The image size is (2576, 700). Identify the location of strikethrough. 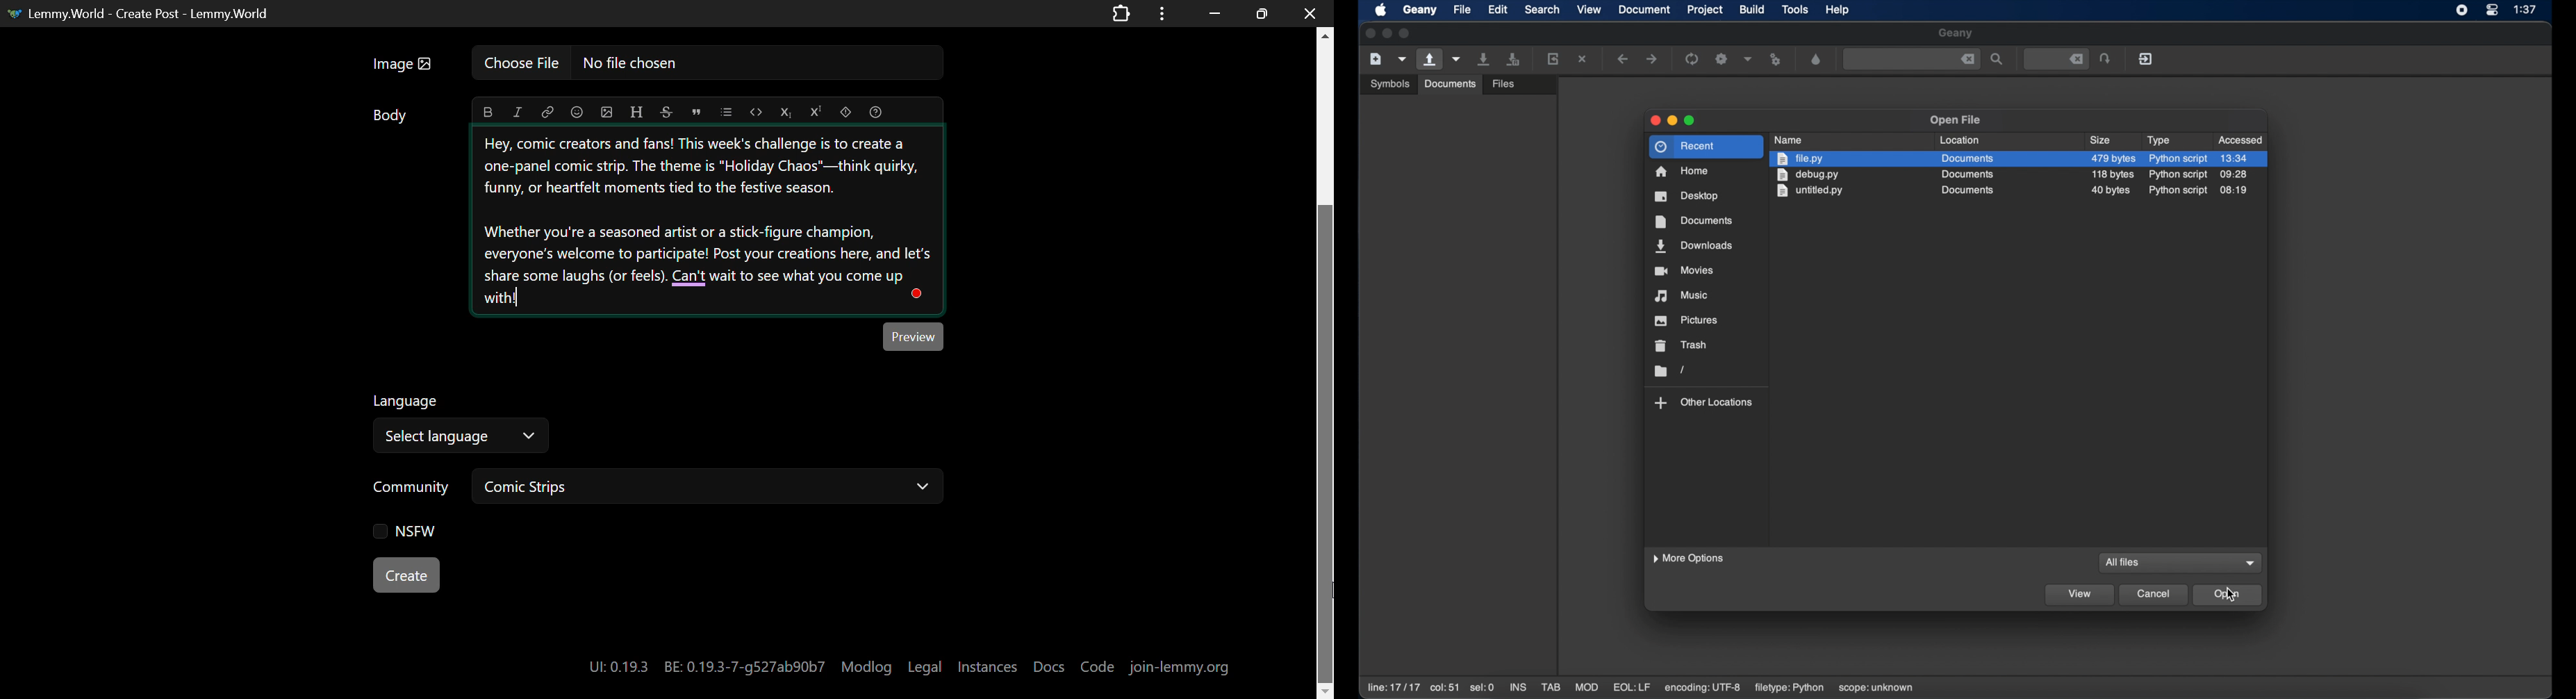
(666, 113).